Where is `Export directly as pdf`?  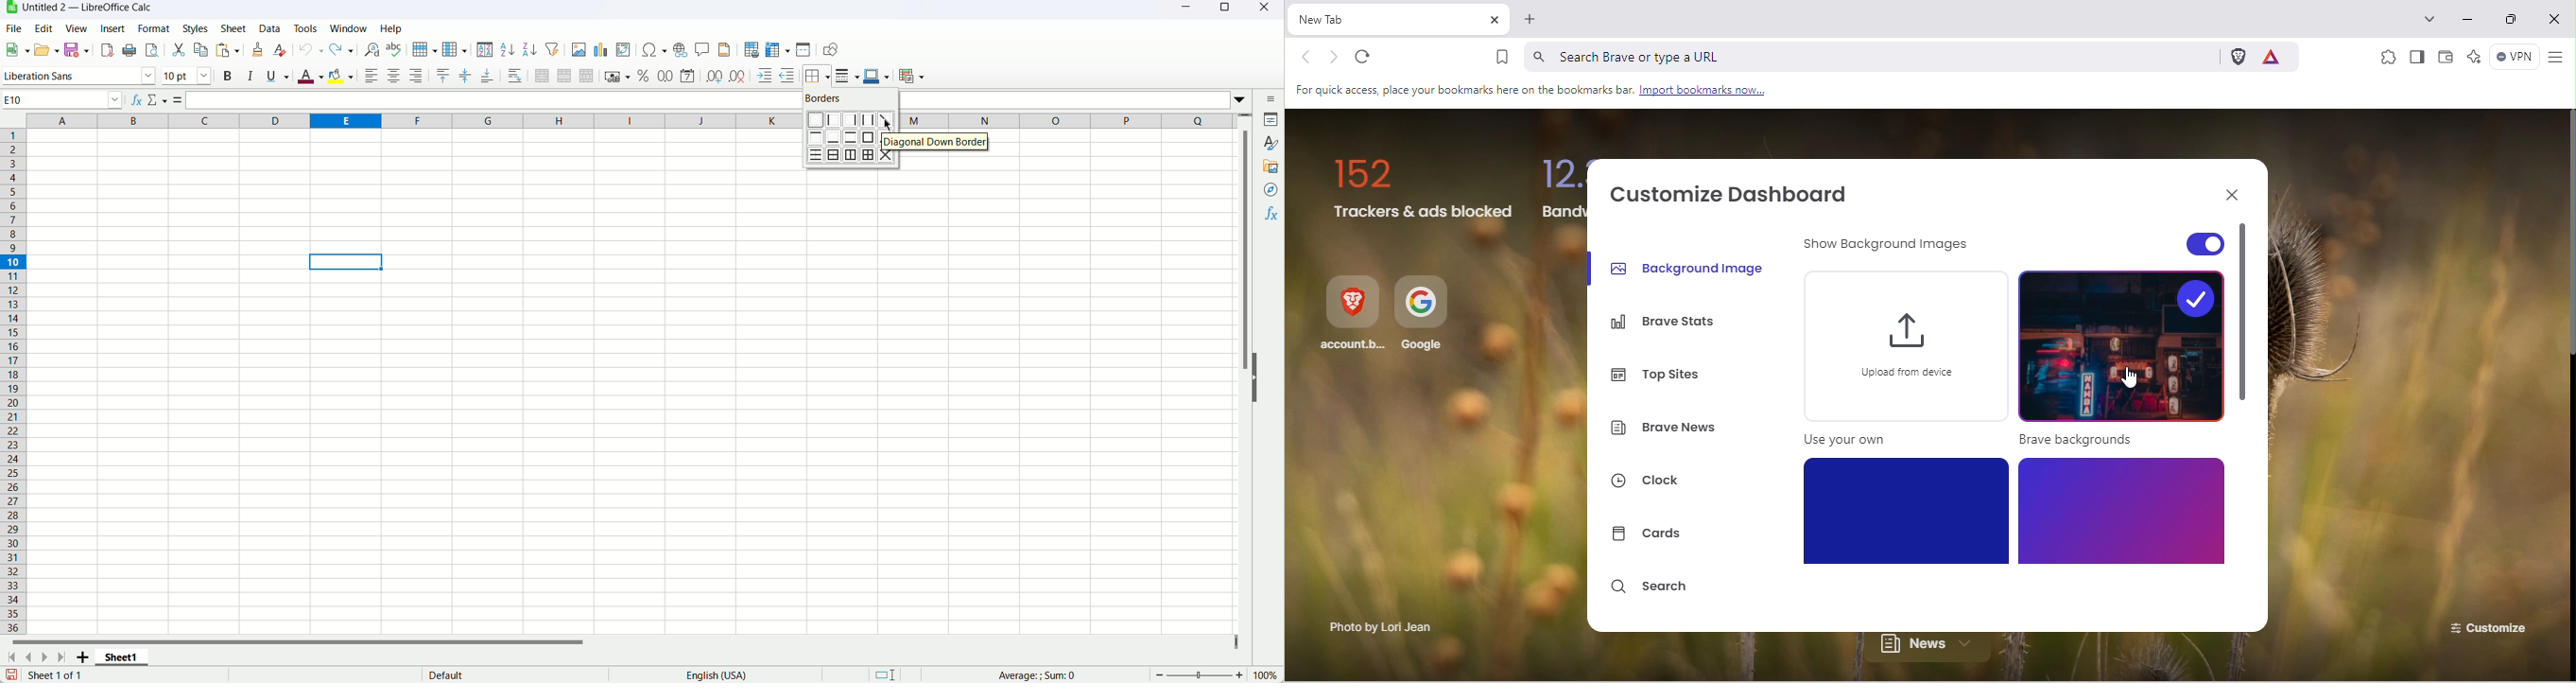 Export directly as pdf is located at coordinates (109, 51).